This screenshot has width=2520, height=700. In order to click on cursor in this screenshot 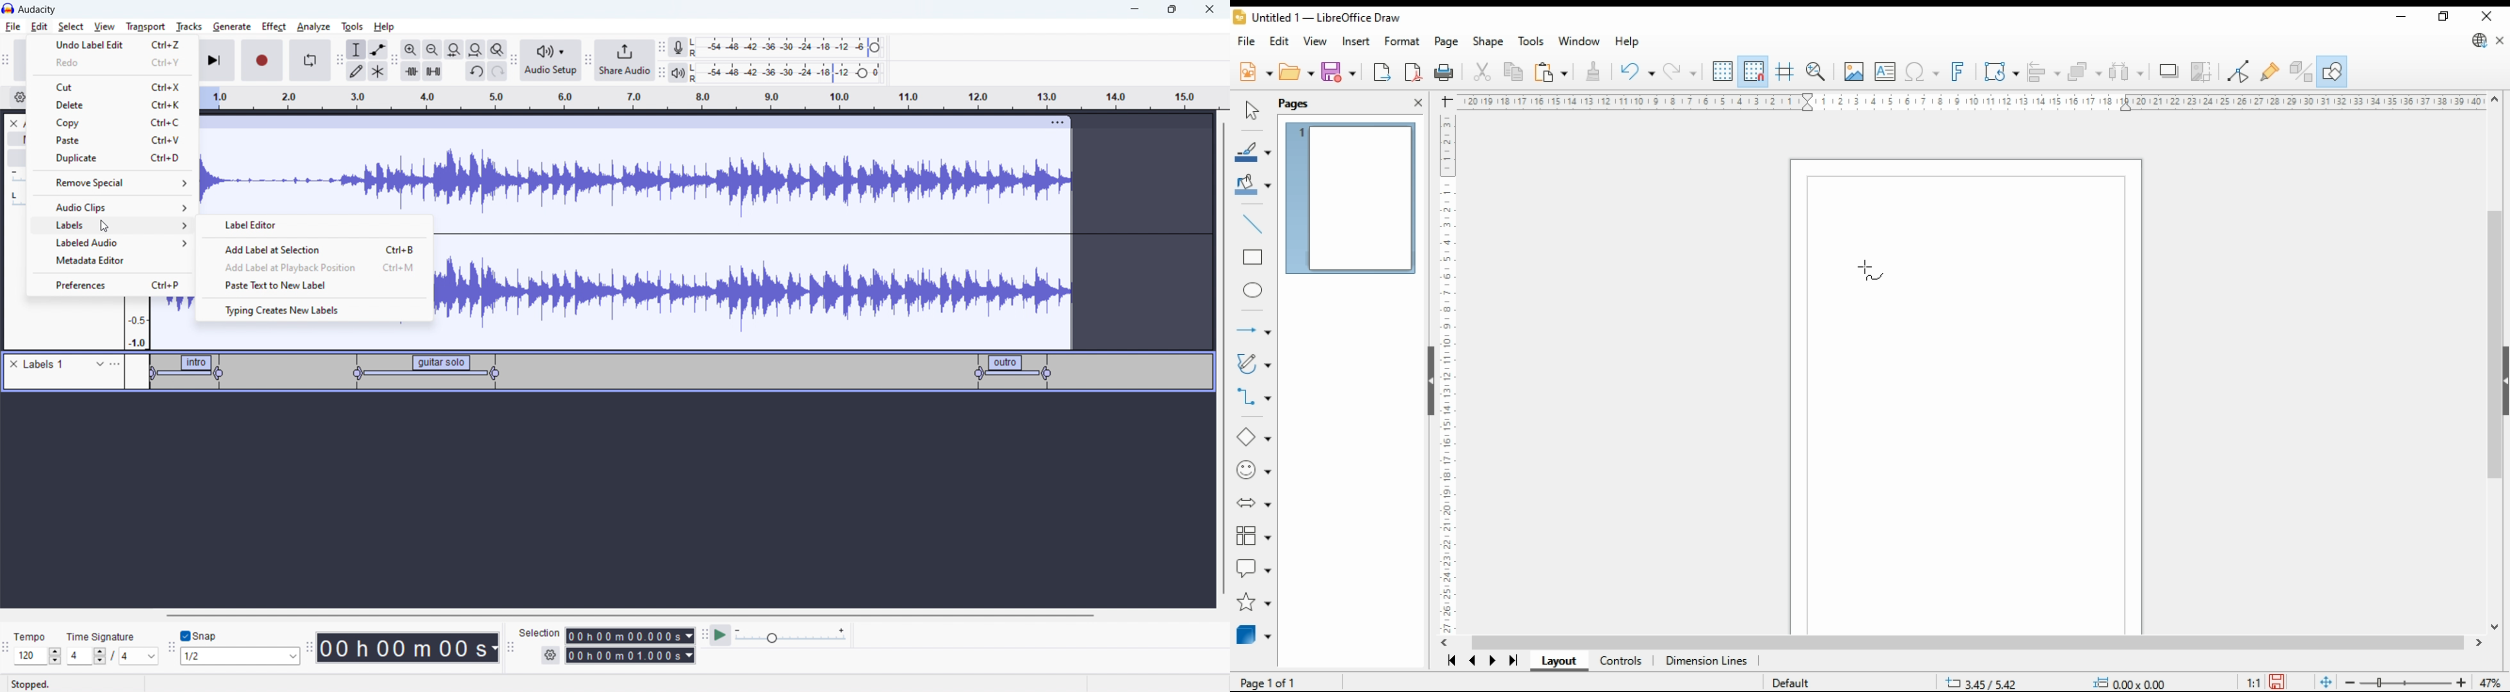, I will do `click(104, 227)`.